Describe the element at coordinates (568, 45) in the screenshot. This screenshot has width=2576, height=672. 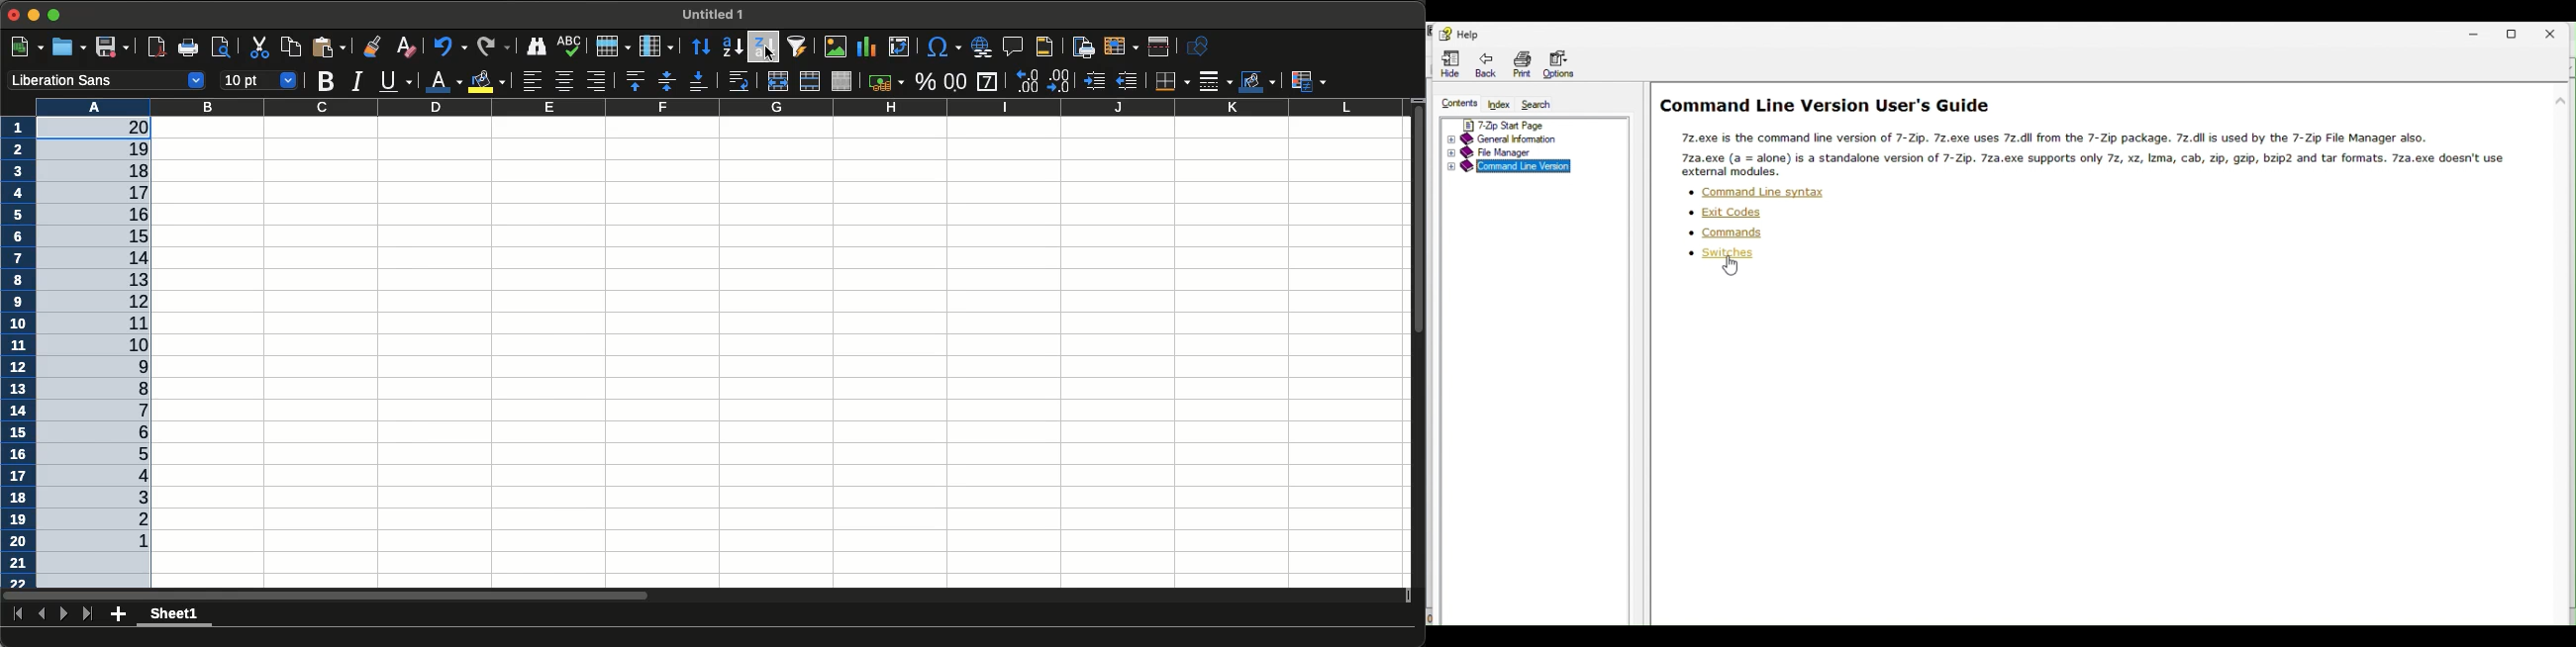
I see `Spelling` at that location.